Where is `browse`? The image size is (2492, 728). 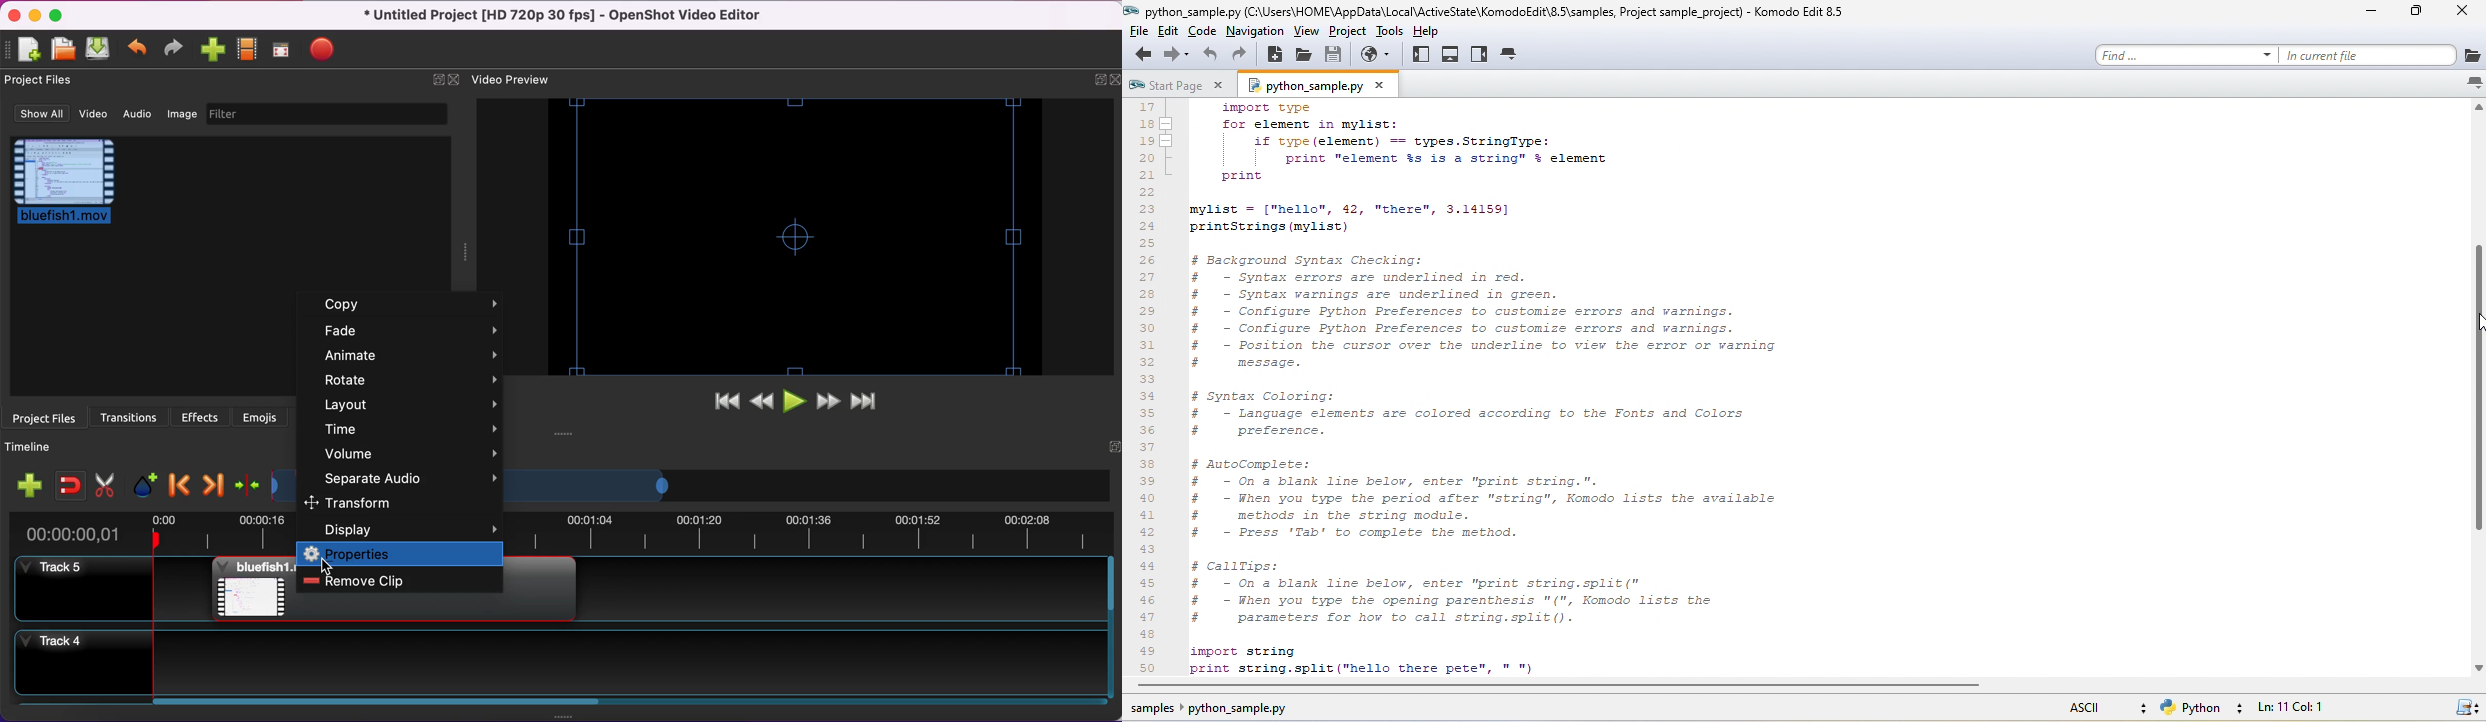 browse is located at coordinates (1380, 54).